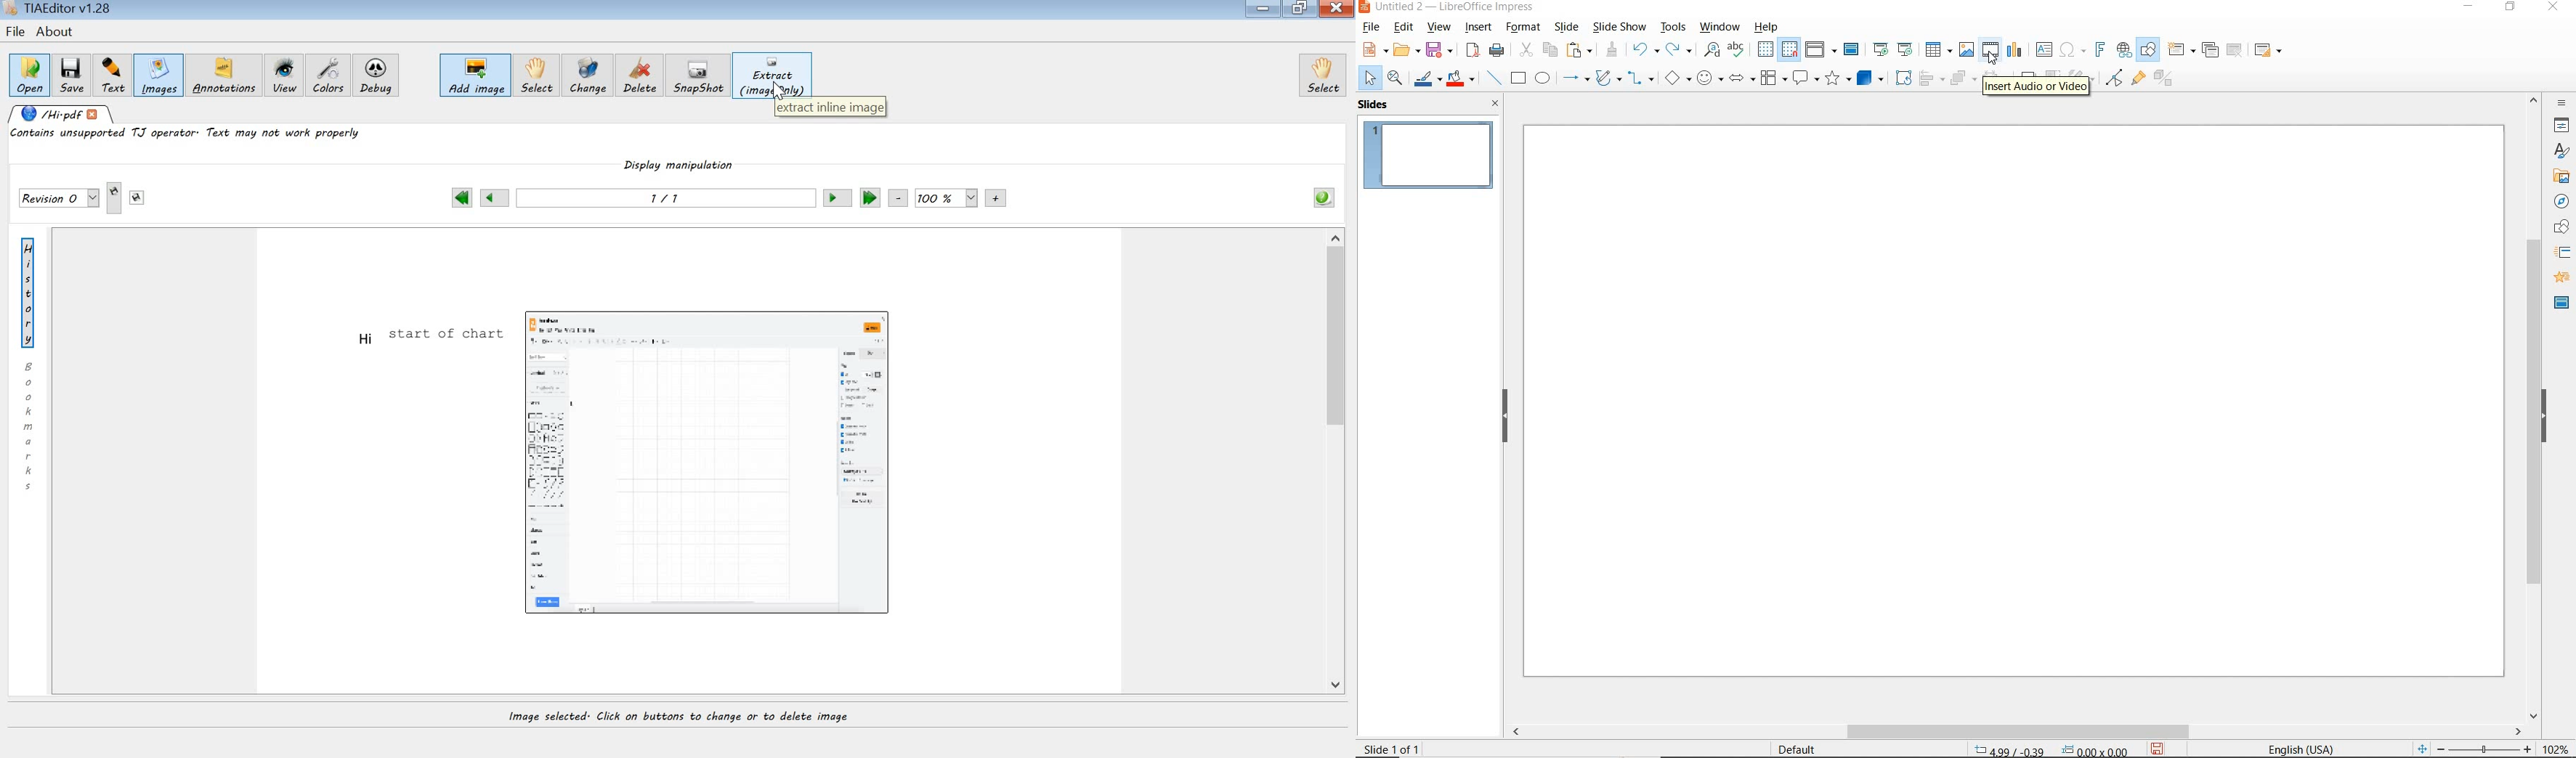  What do you see at coordinates (2052, 749) in the screenshot?
I see `POSITION AND SIZE` at bounding box center [2052, 749].